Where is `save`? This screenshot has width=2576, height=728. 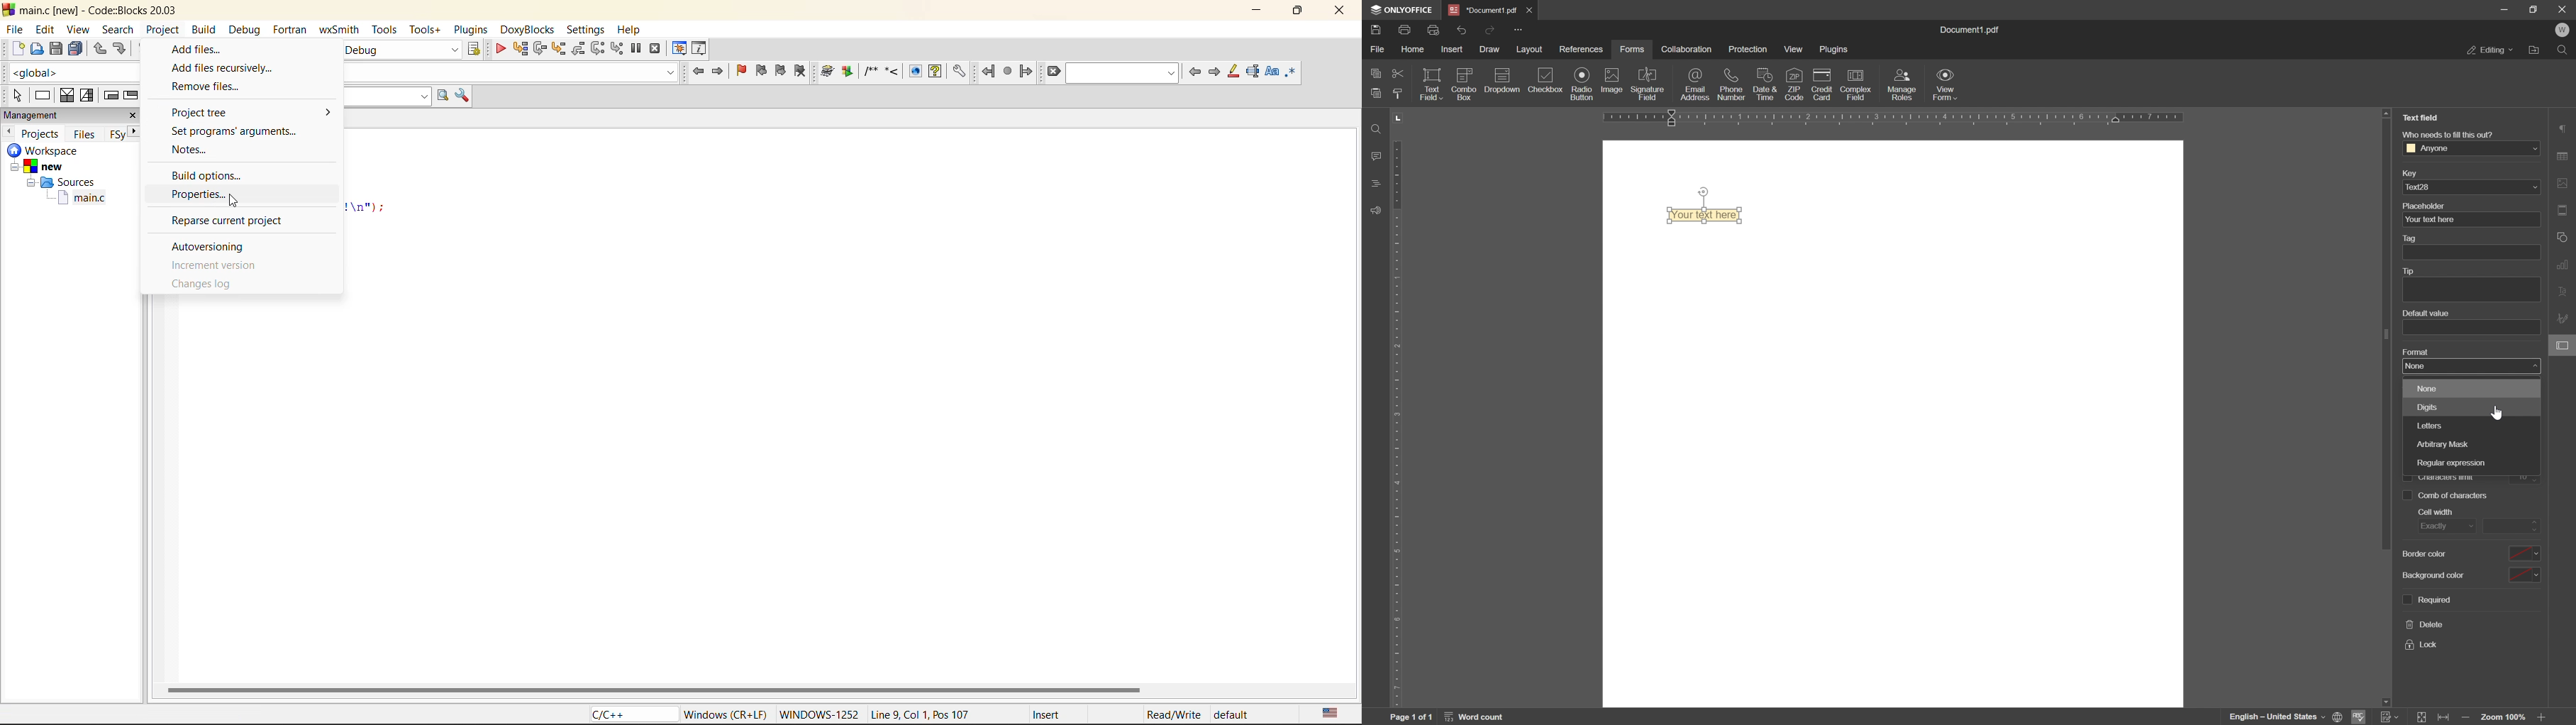
save is located at coordinates (58, 49).